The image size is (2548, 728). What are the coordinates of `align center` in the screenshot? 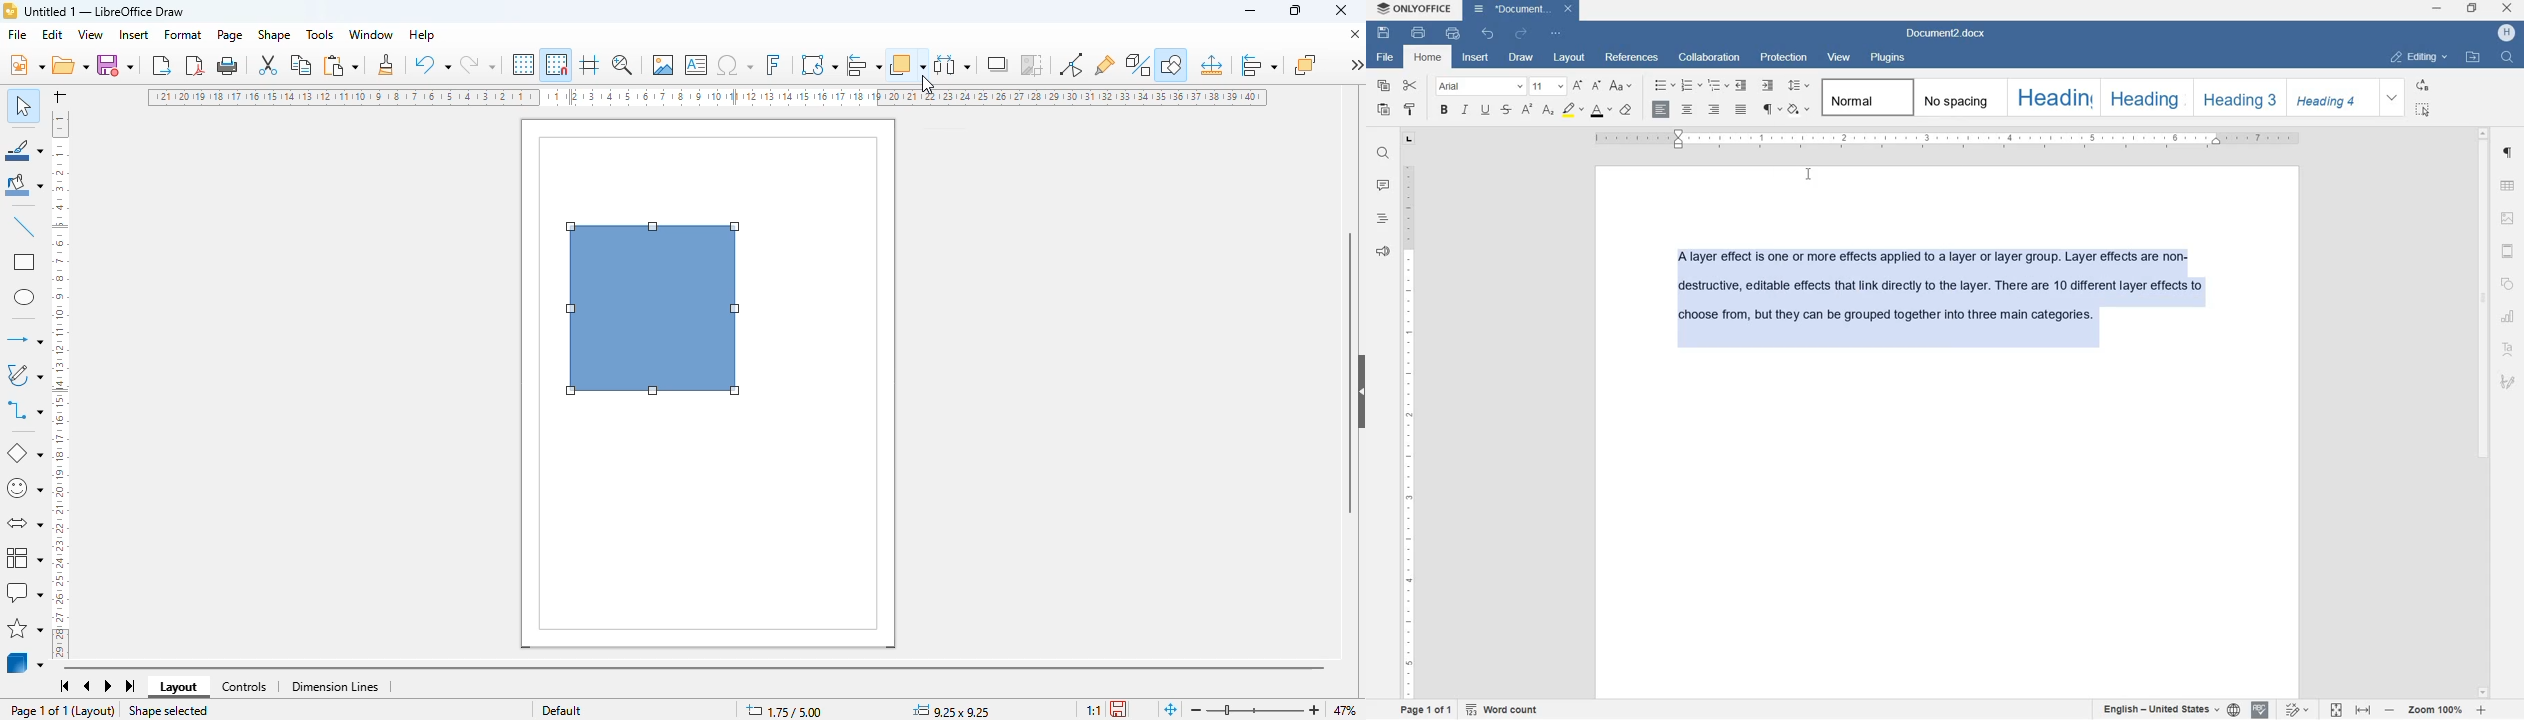 It's located at (1686, 110).